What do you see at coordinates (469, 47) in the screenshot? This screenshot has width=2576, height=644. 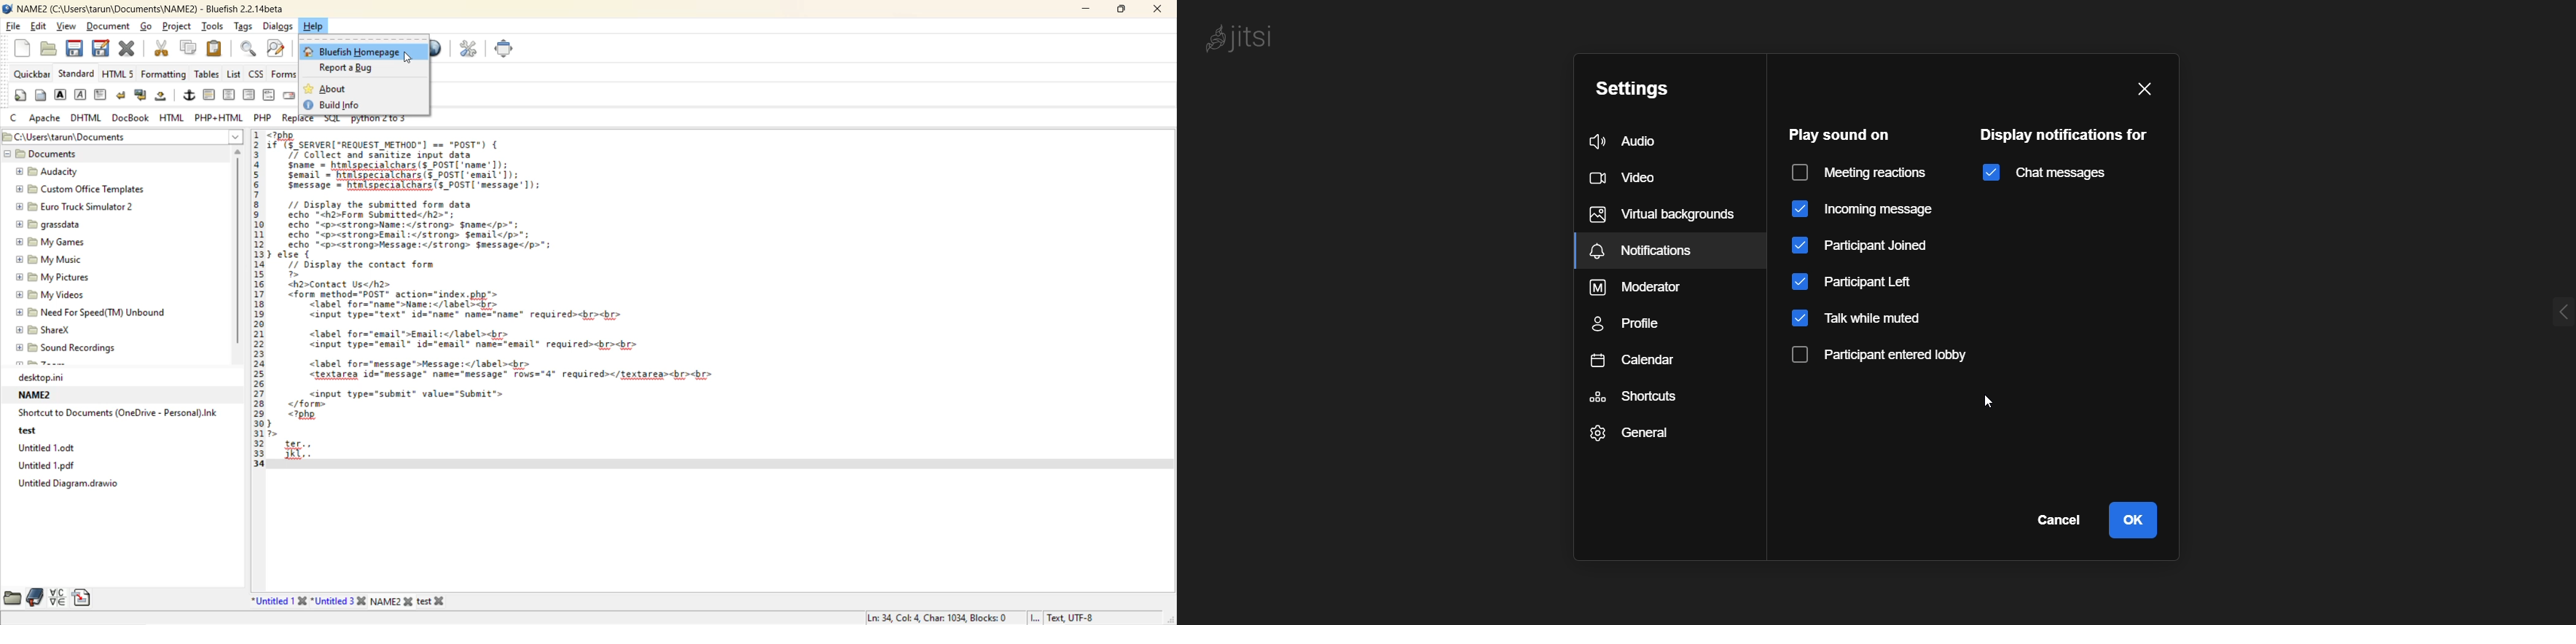 I see `edit preferences` at bounding box center [469, 47].